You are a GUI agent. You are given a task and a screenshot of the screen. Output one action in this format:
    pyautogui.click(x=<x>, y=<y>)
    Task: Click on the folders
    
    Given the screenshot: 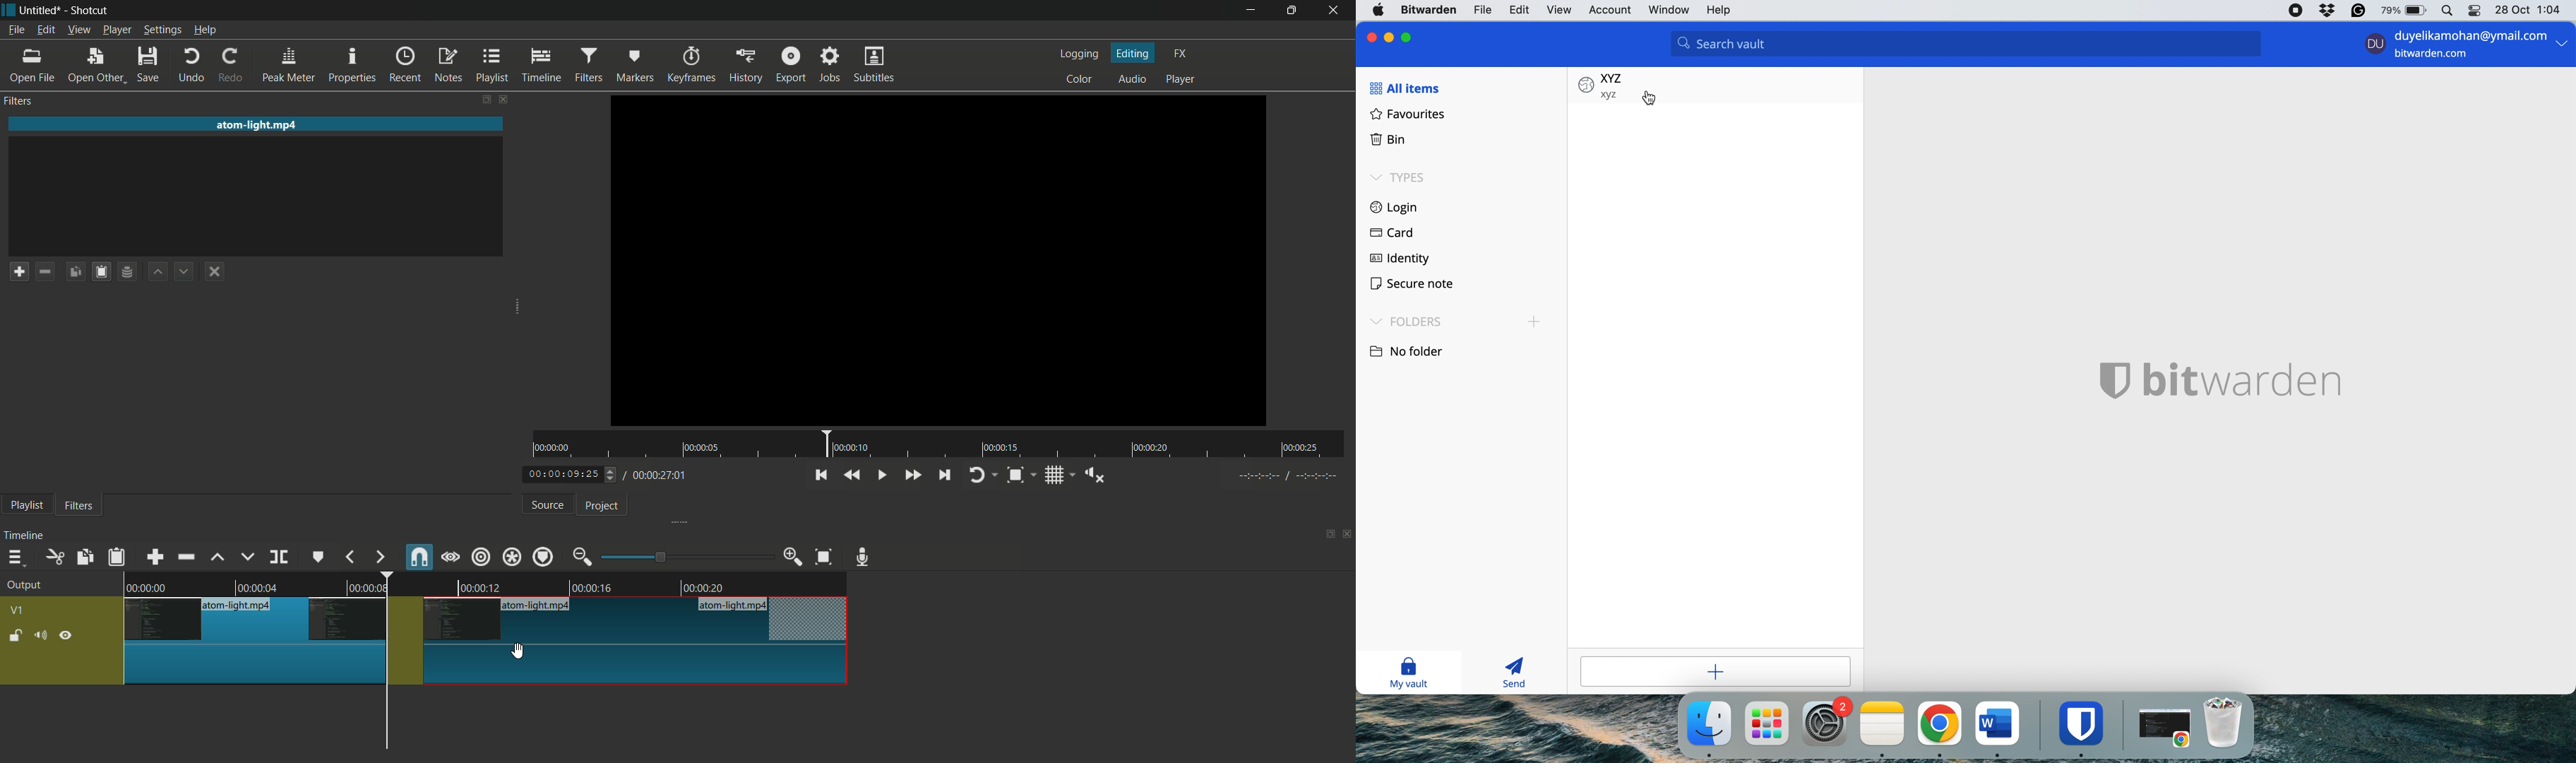 What is the action you would take?
    pyautogui.click(x=1458, y=320)
    